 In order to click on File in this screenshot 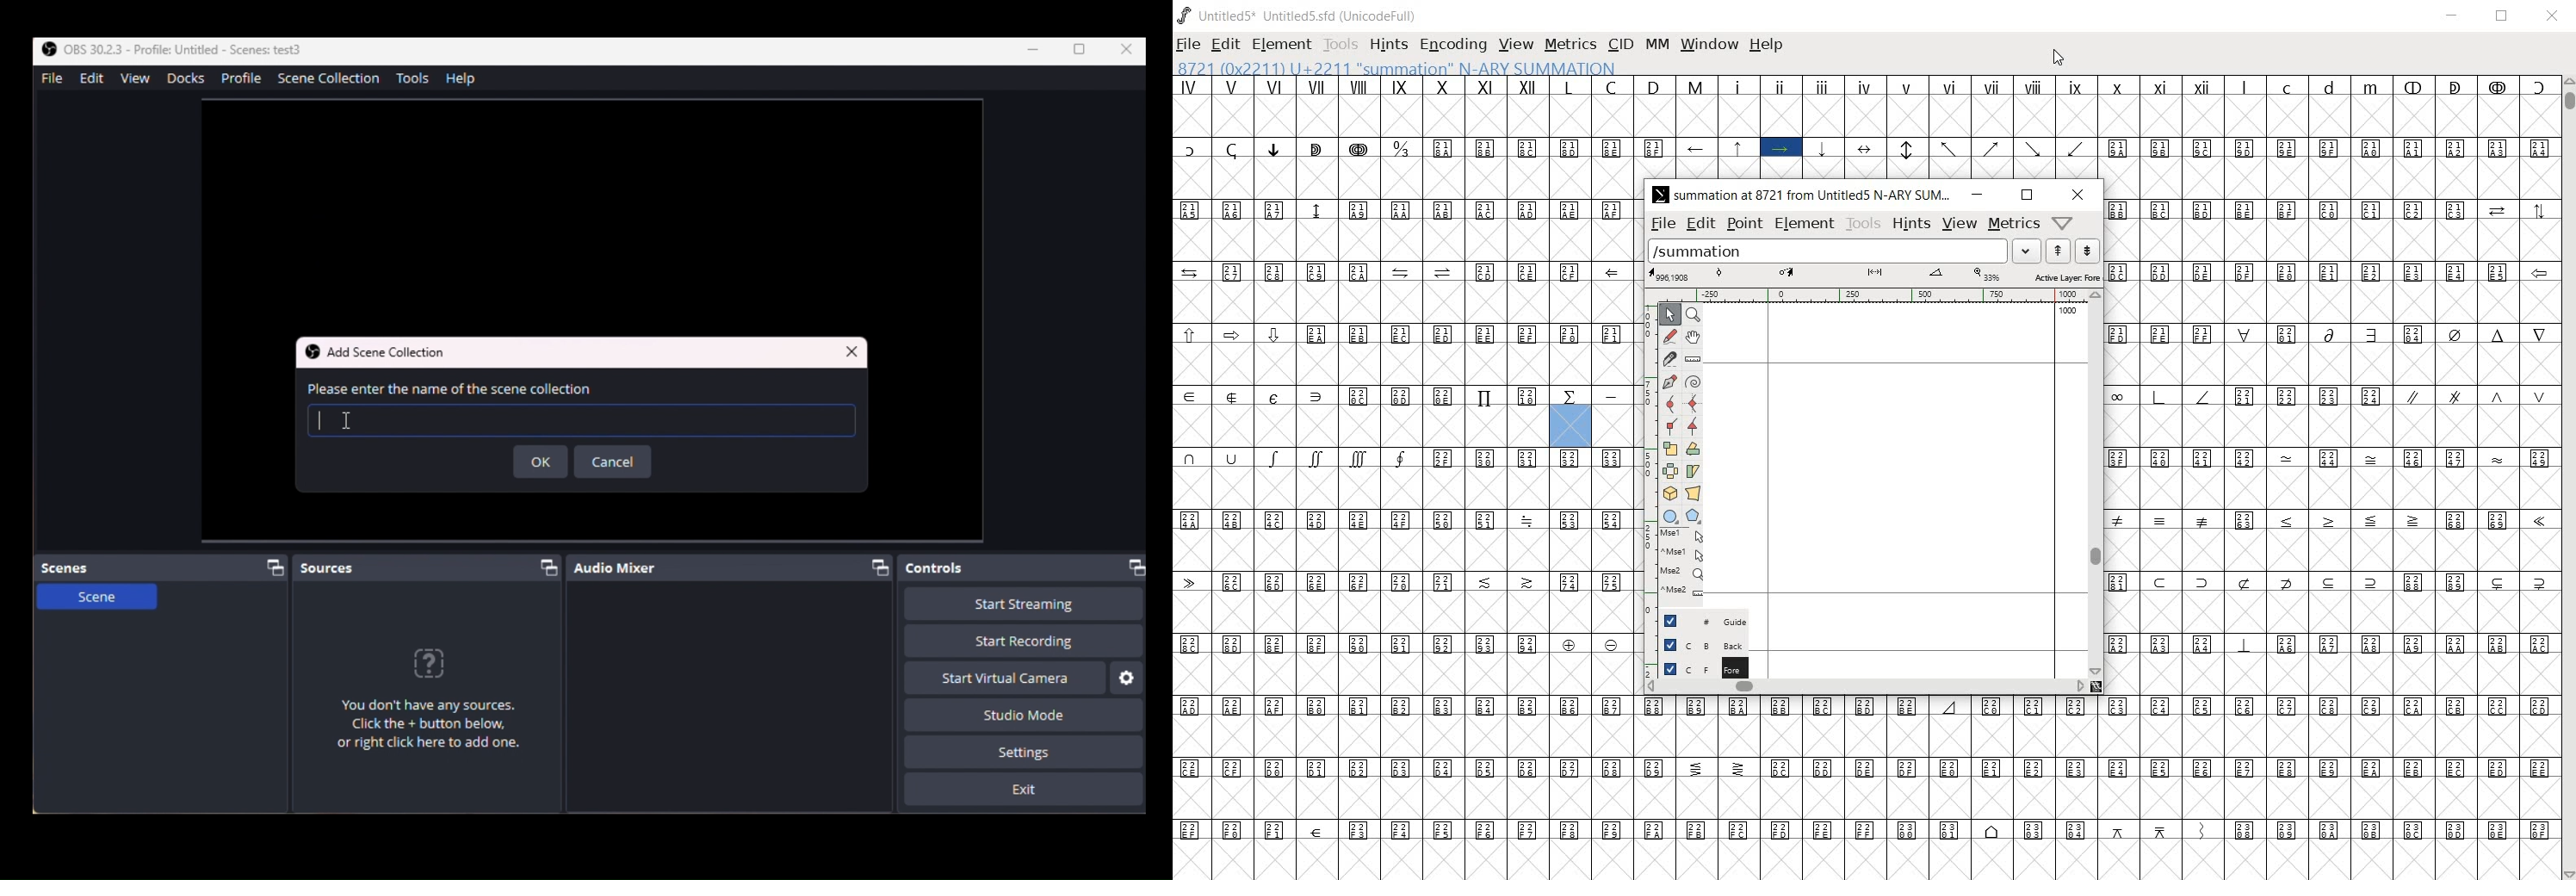, I will do `click(51, 77)`.